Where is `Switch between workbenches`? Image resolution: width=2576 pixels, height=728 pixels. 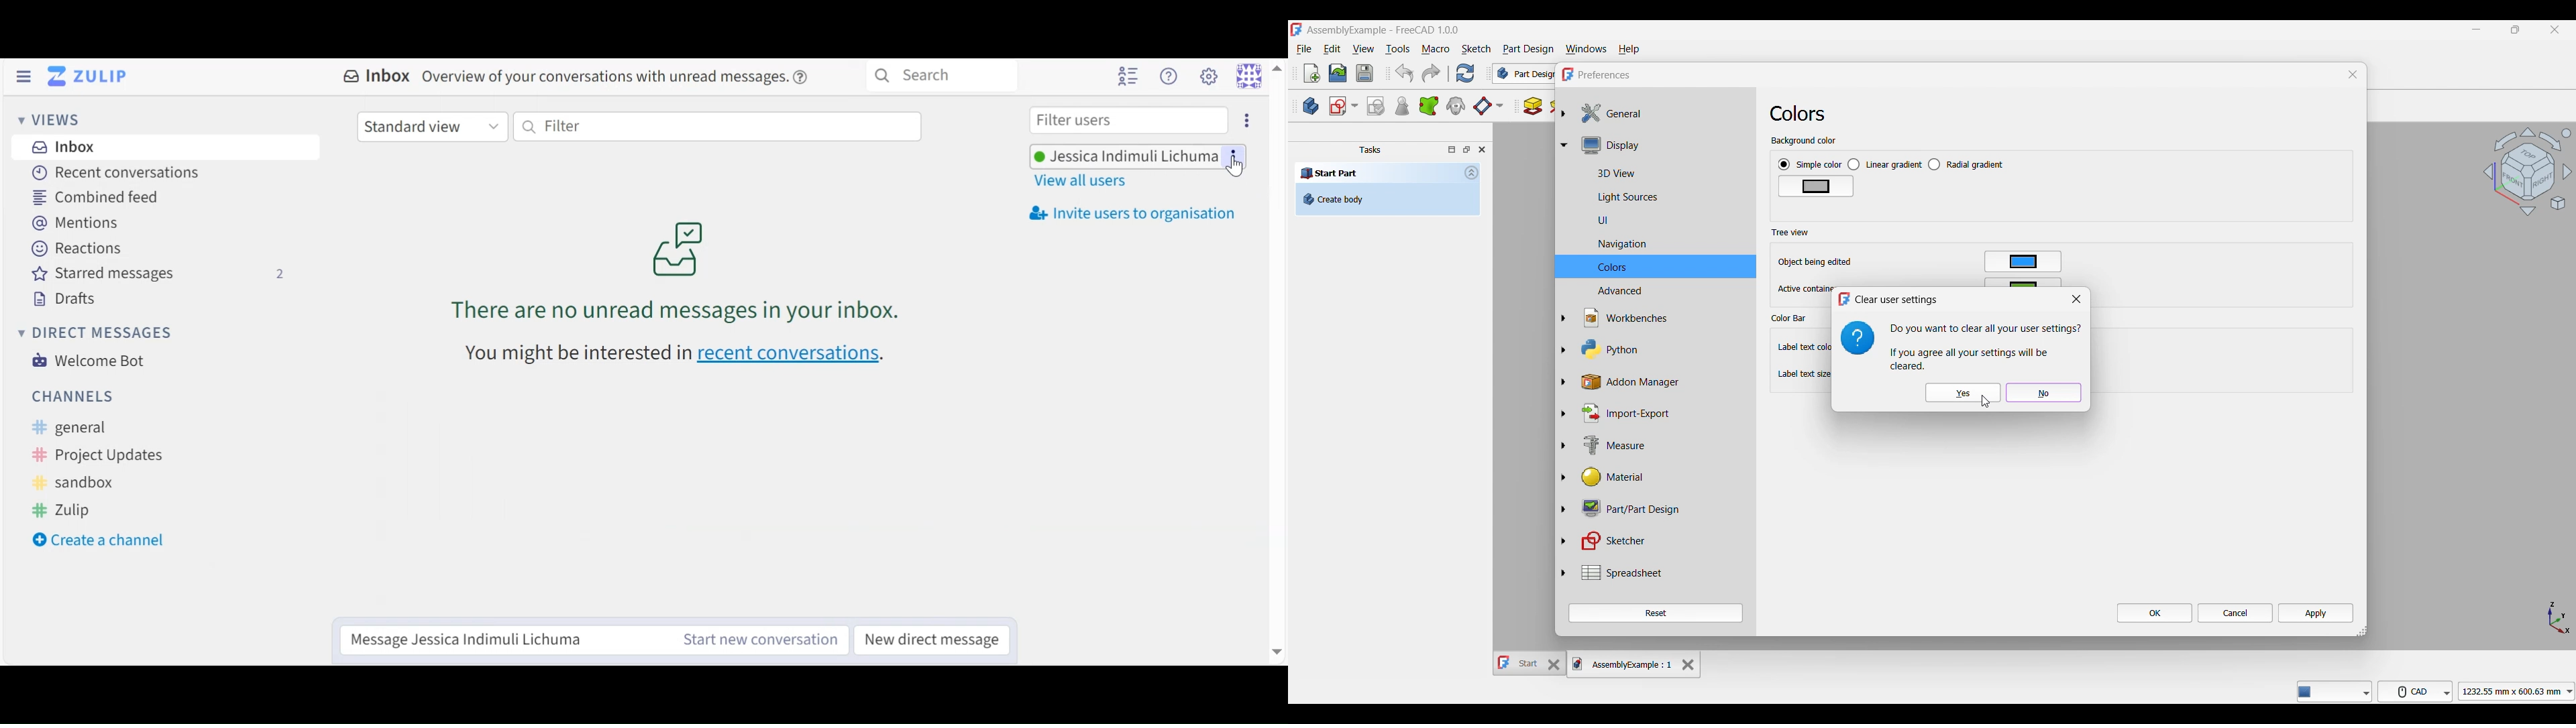 Switch between workbenches is located at coordinates (1523, 73).